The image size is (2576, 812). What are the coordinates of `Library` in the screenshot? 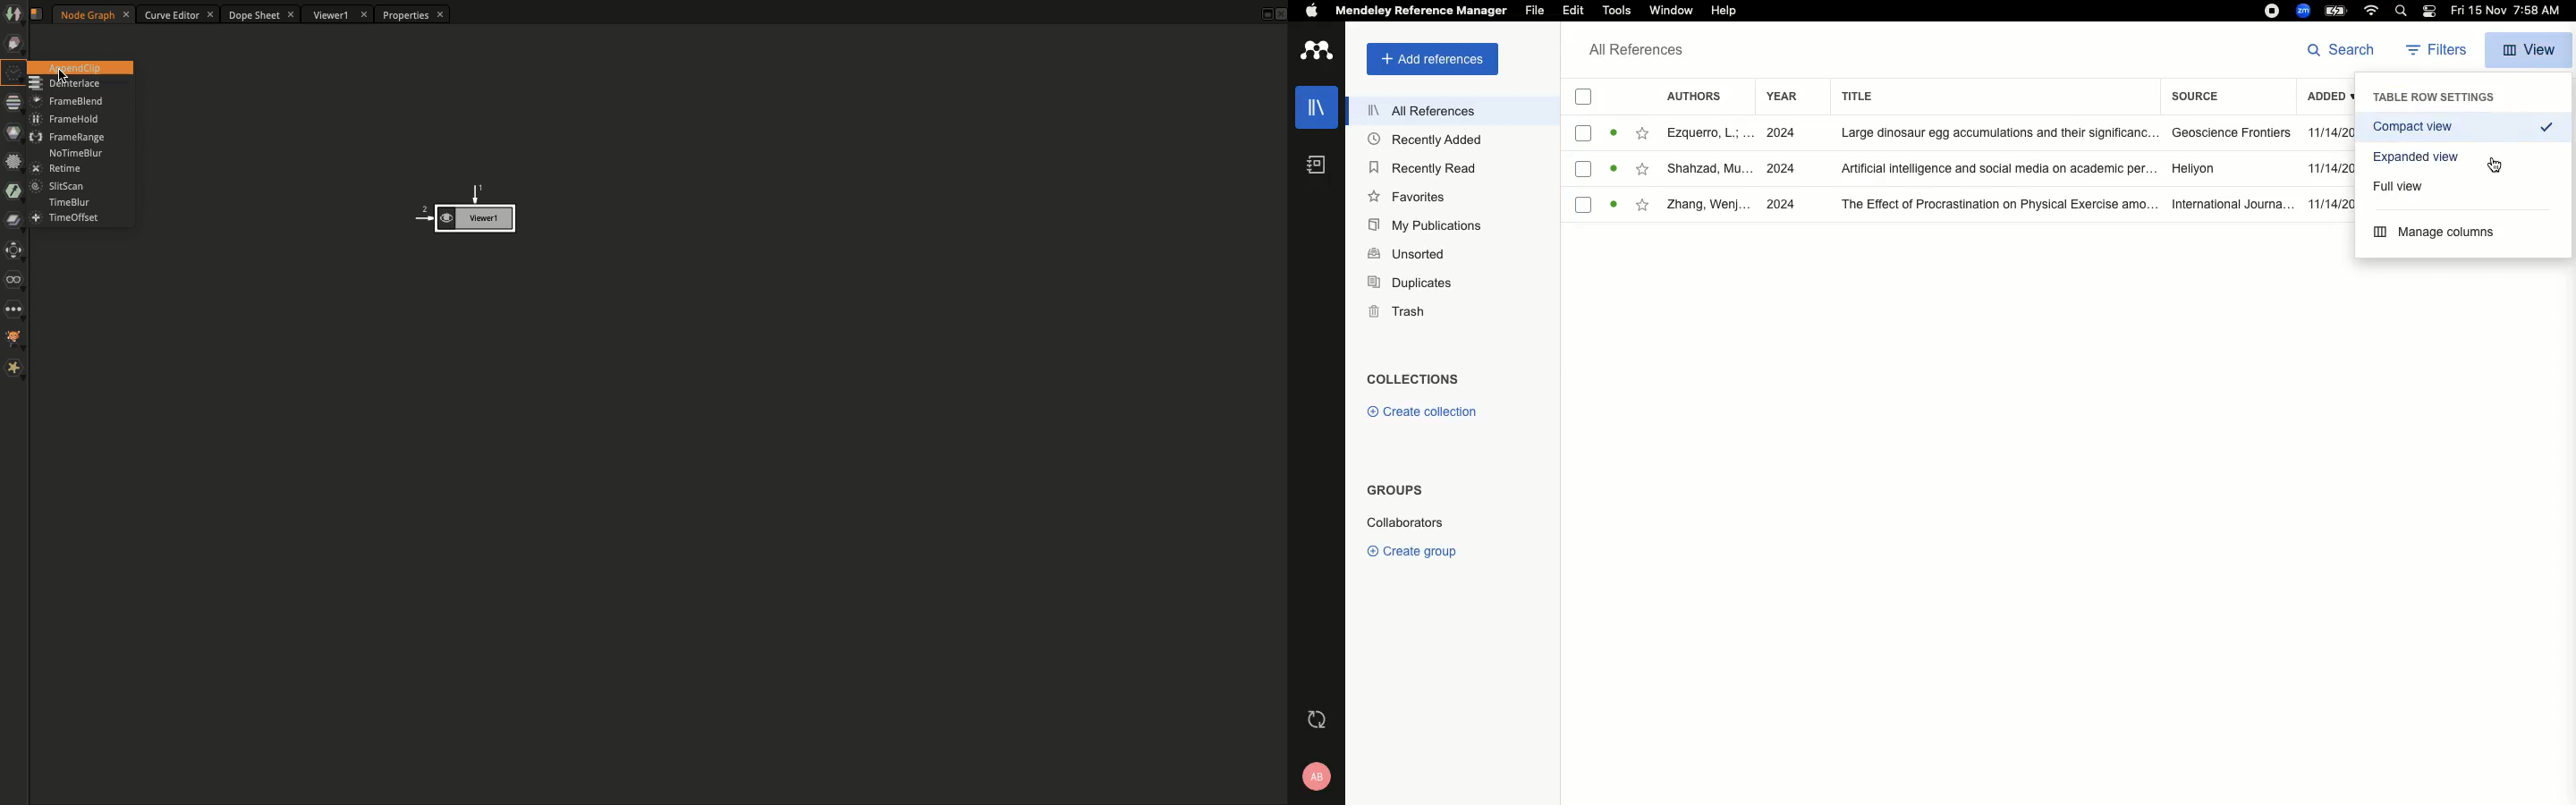 It's located at (1312, 113).